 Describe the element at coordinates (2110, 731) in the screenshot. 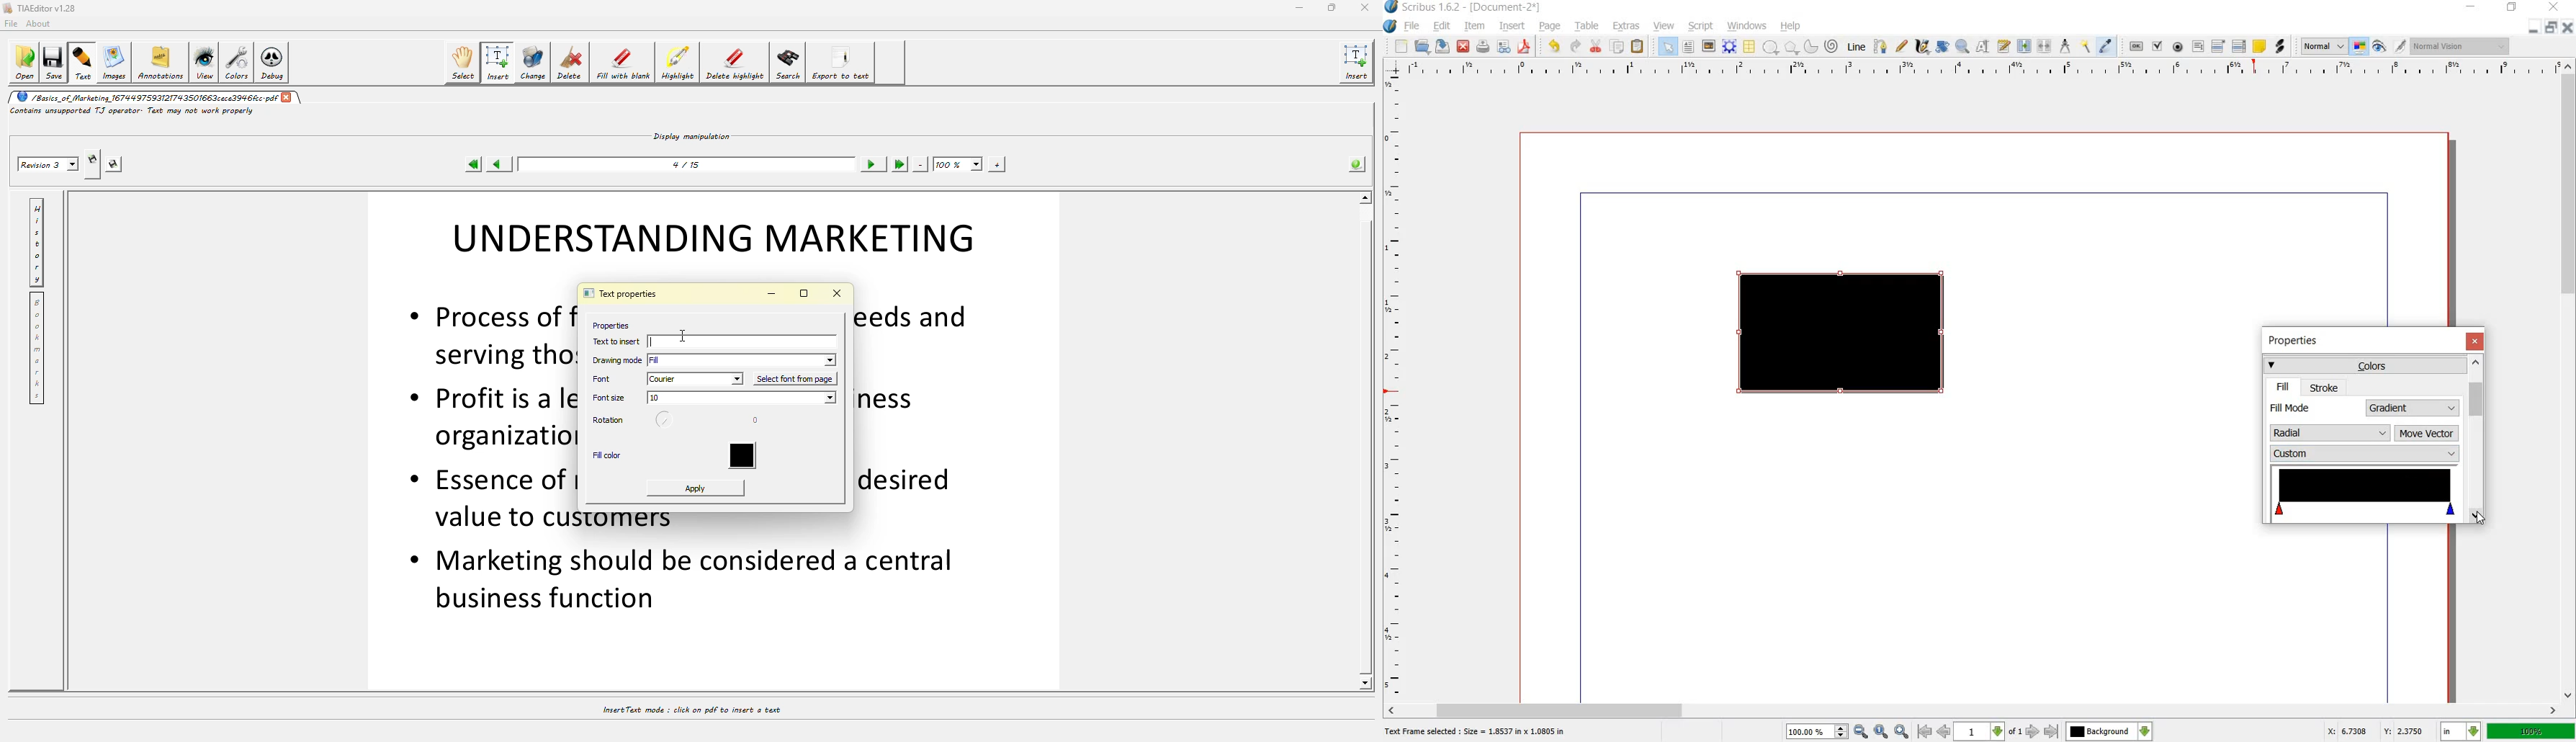

I see `Background` at that location.